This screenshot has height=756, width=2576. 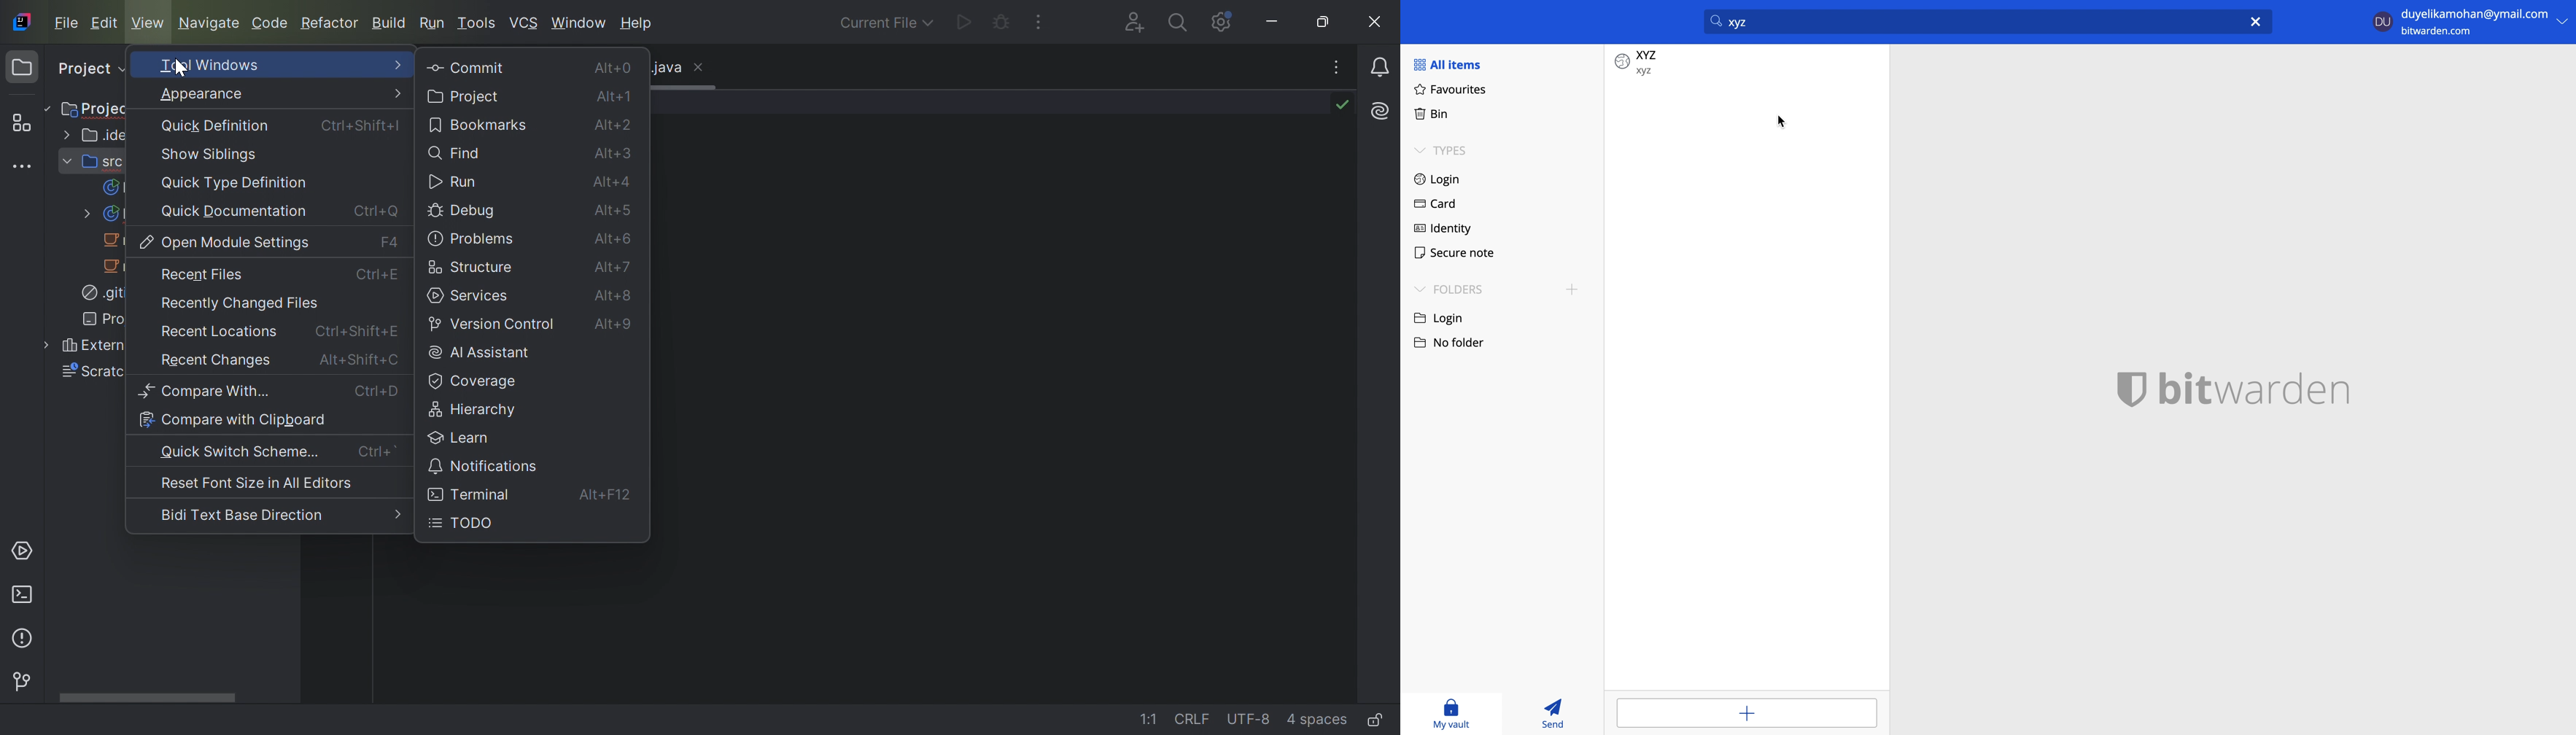 I want to click on identity, so click(x=1444, y=229).